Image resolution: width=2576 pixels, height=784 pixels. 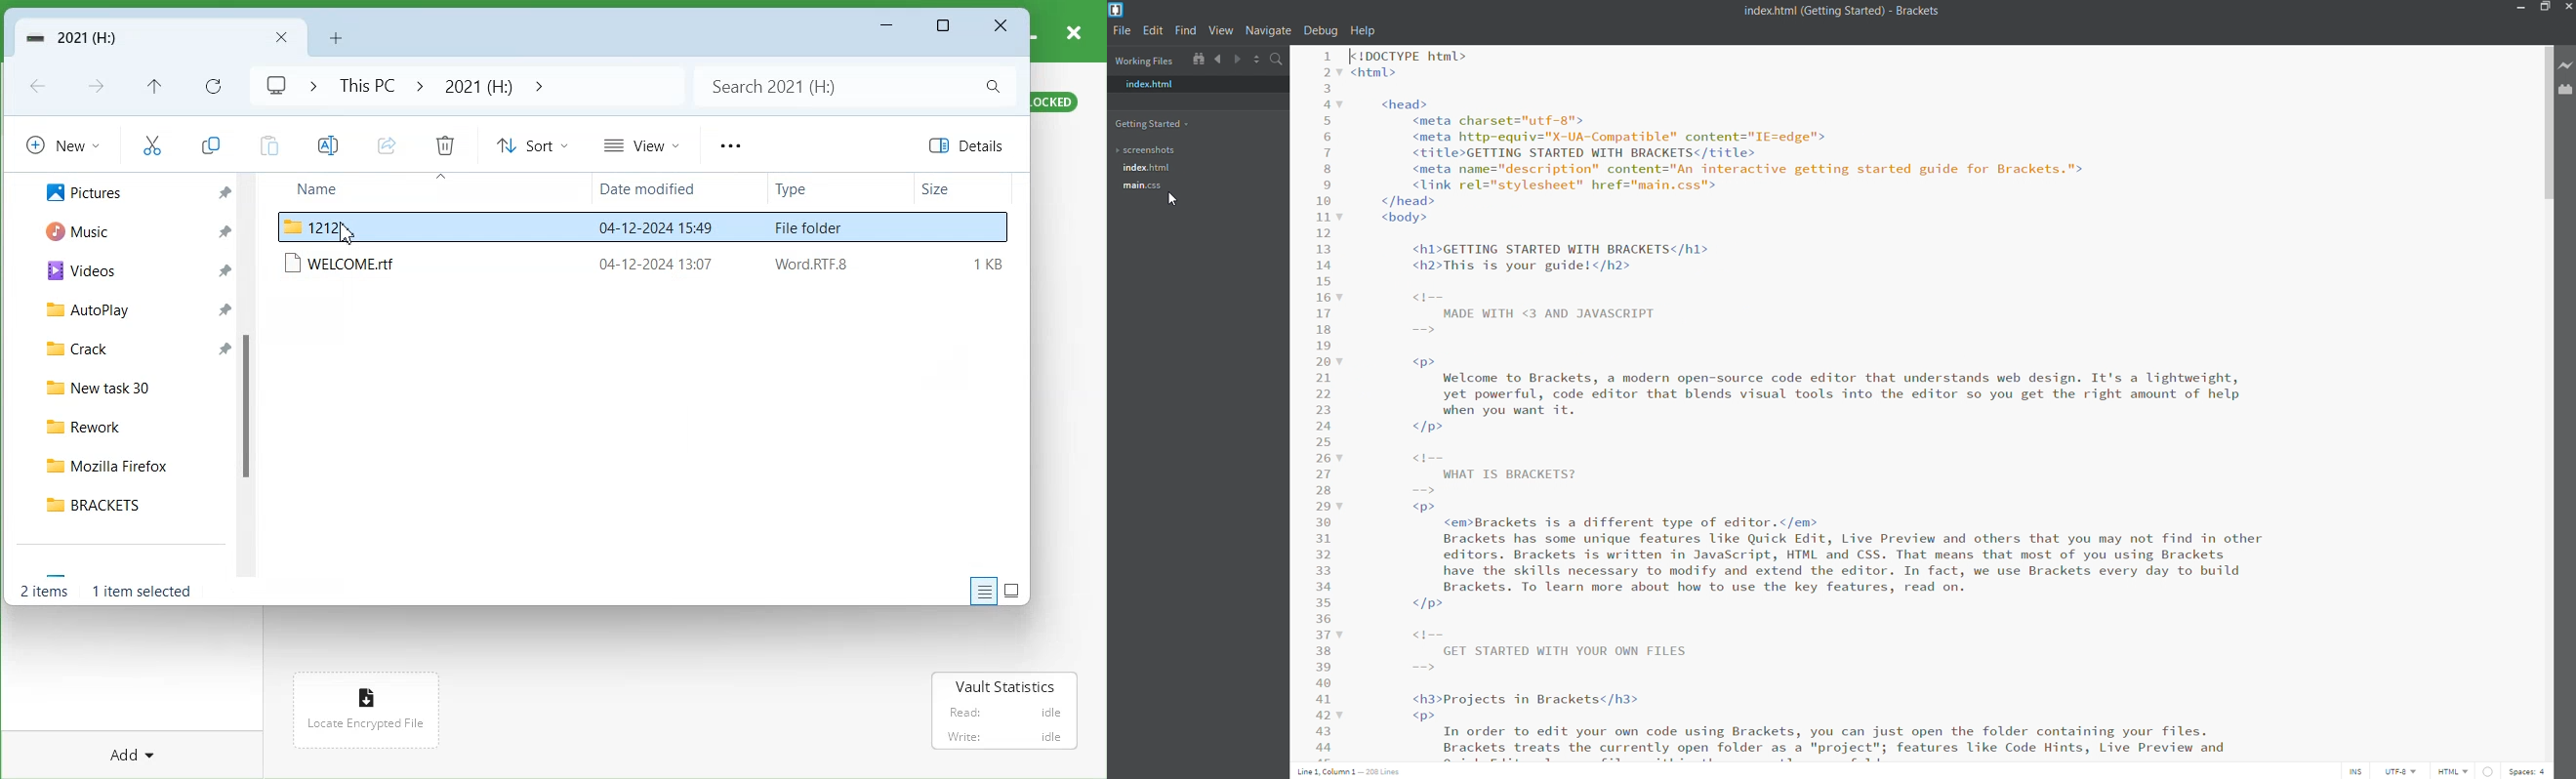 What do you see at coordinates (887, 26) in the screenshot?
I see `Minimize` at bounding box center [887, 26].